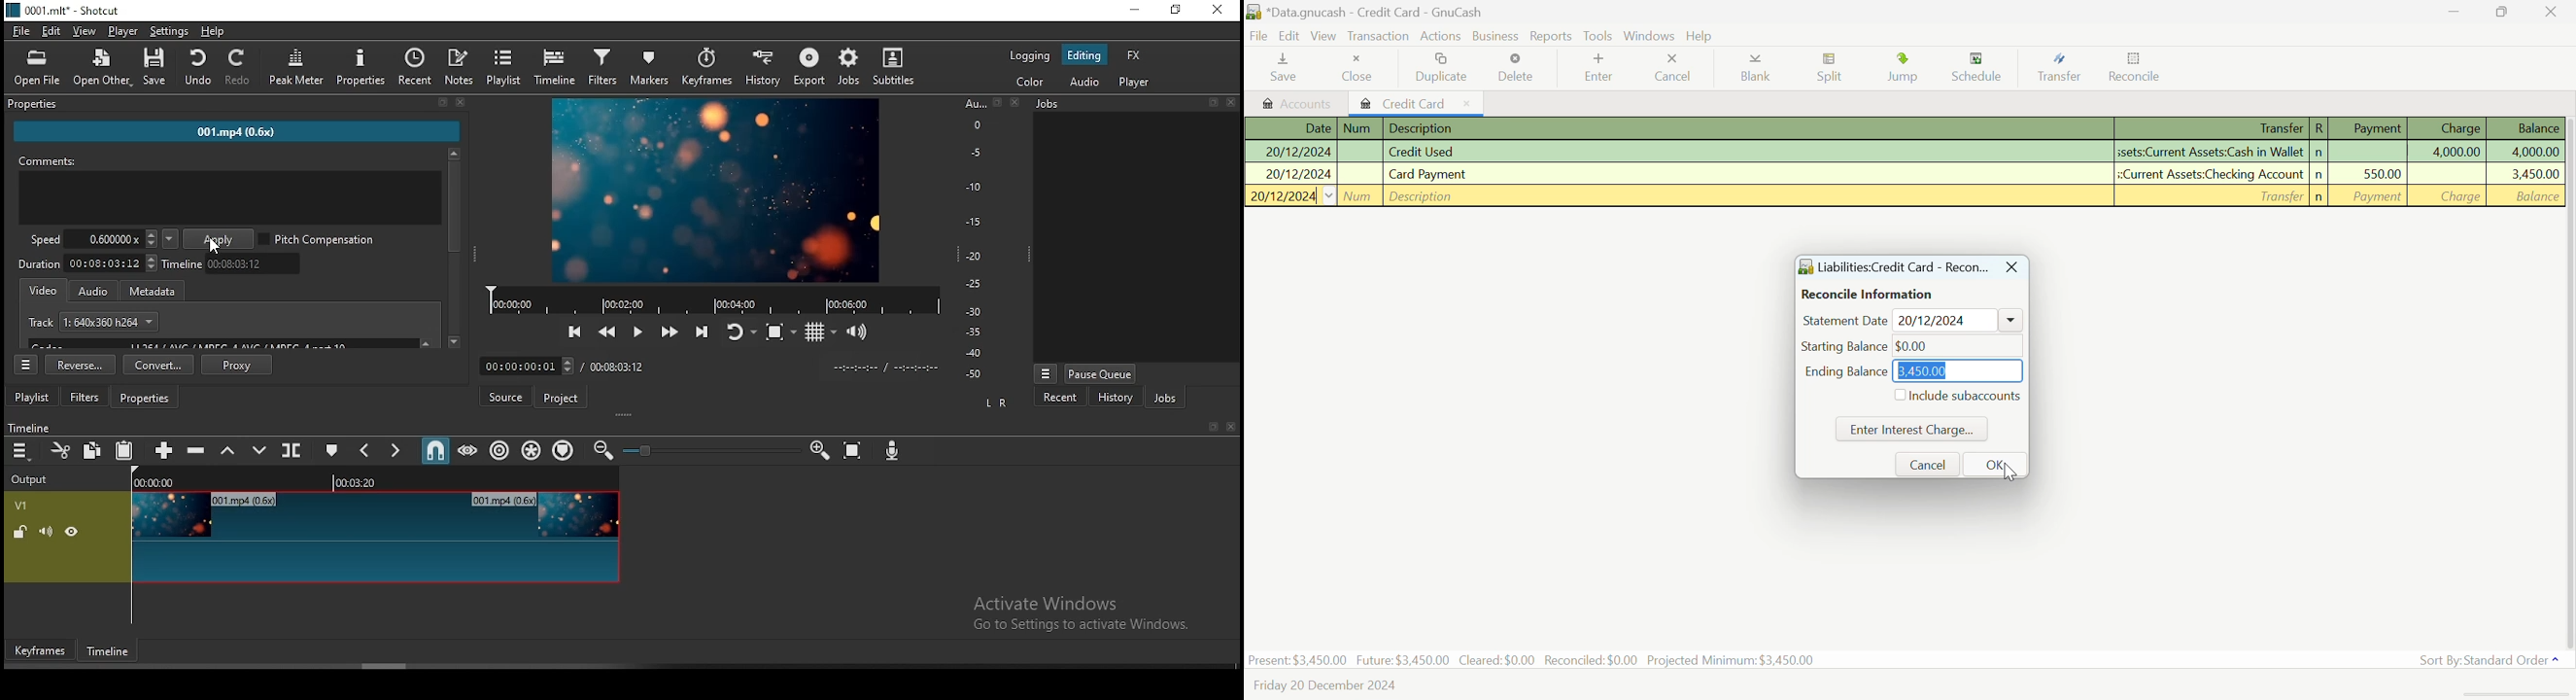  What do you see at coordinates (1083, 56) in the screenshot?
I see `editing` at bounding box center [1083, 56].